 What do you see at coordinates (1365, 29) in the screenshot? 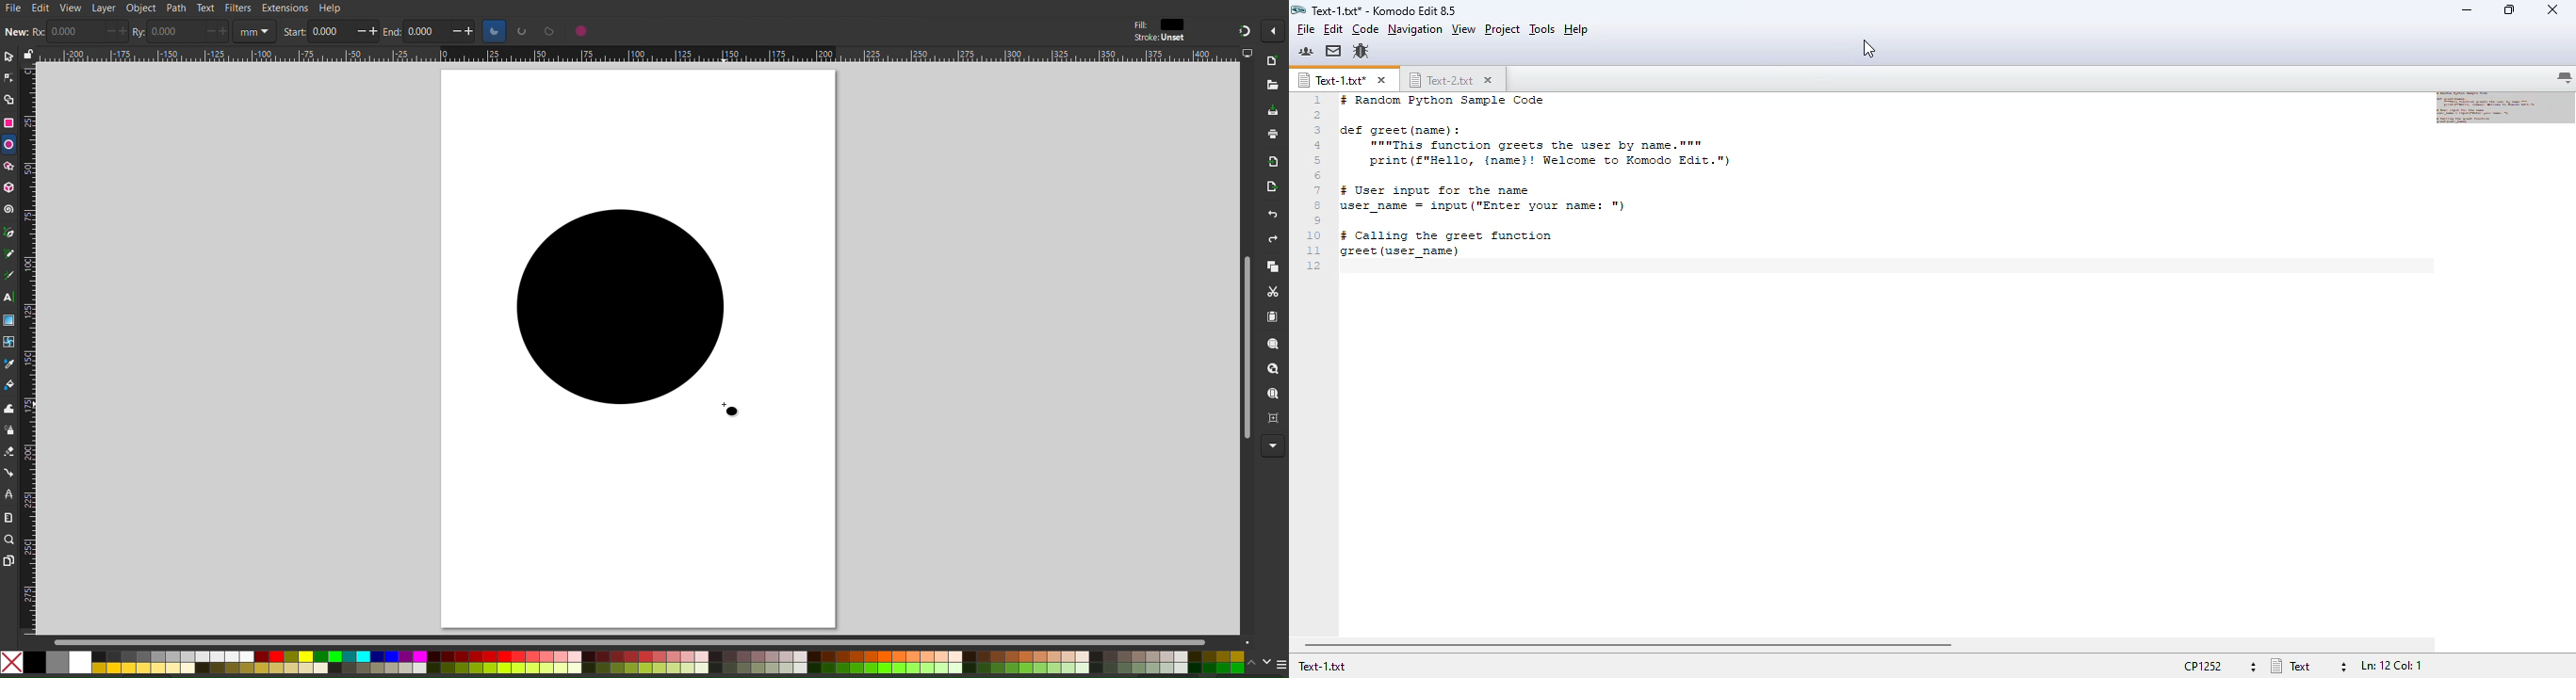
I see `code` at bounding box center [1365, 29].